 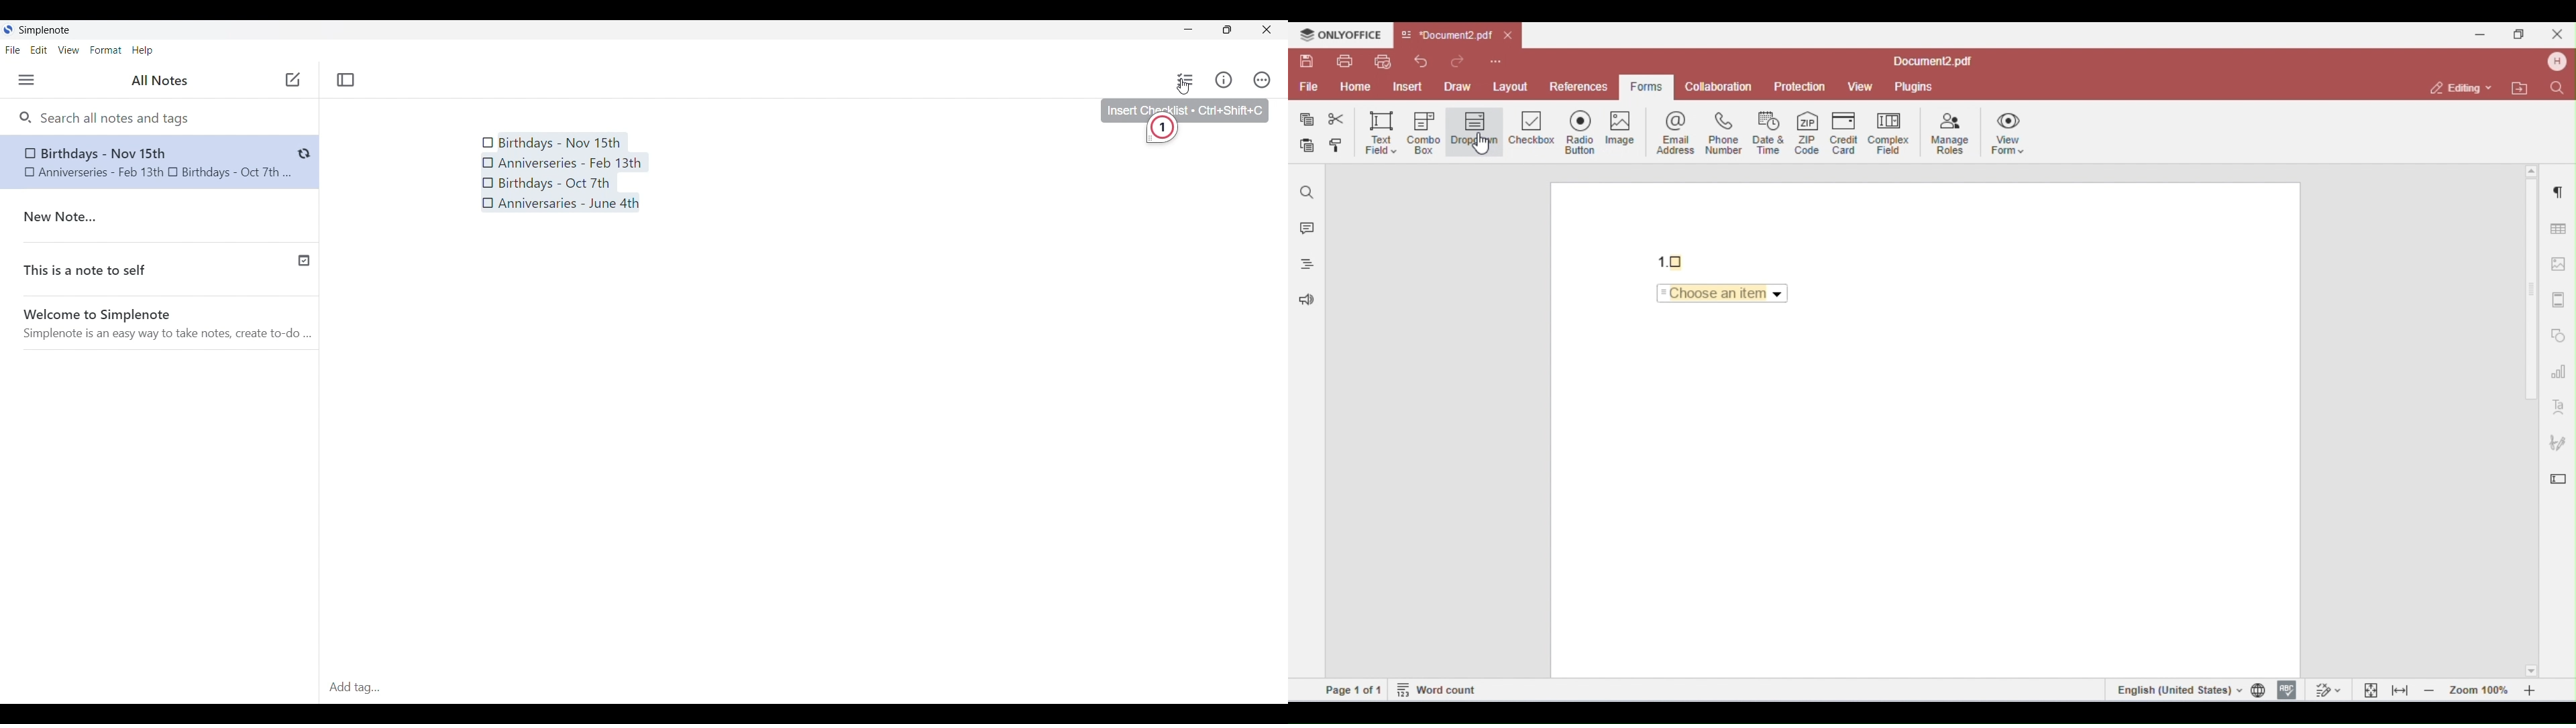 What do you see at coordinates (163, 217) in the screenshot?
I see `New Note..(Older note)` at bounding box center [163, 217].